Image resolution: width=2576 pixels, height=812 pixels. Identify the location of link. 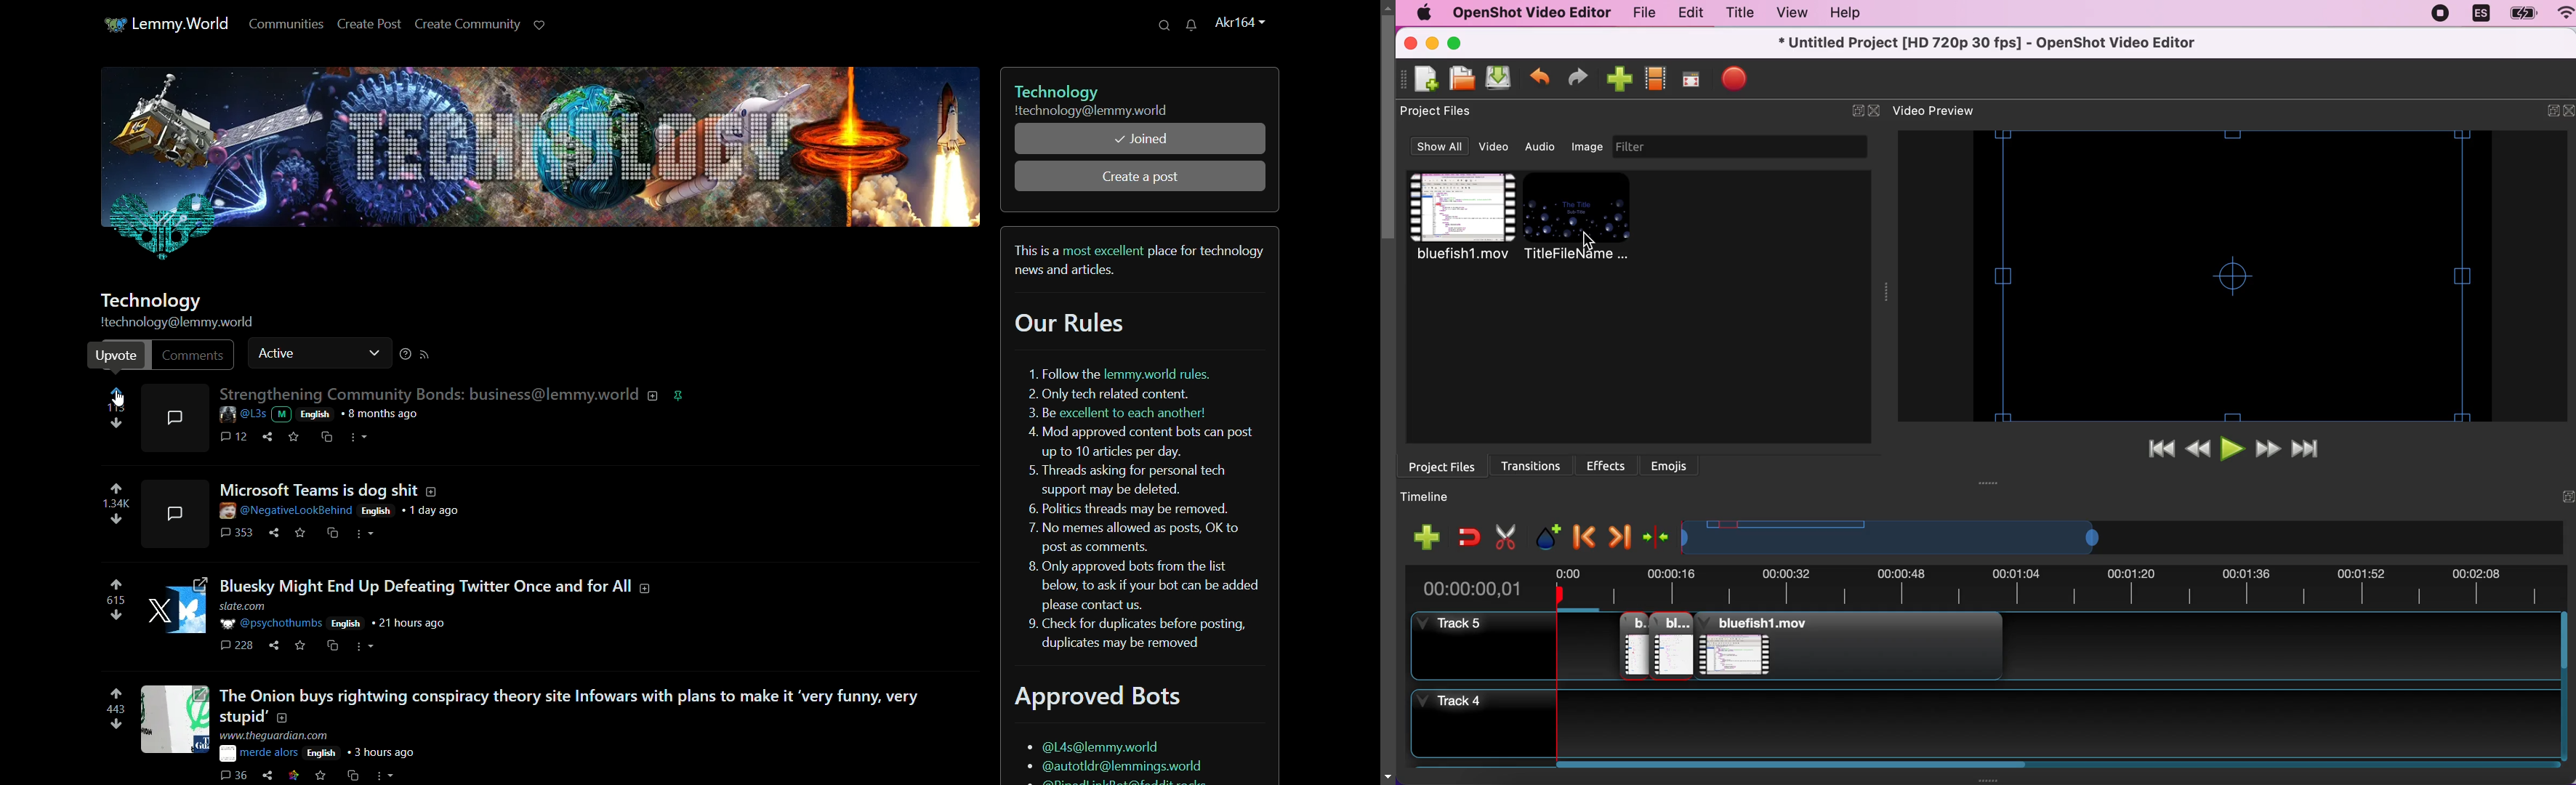
(294, 770).